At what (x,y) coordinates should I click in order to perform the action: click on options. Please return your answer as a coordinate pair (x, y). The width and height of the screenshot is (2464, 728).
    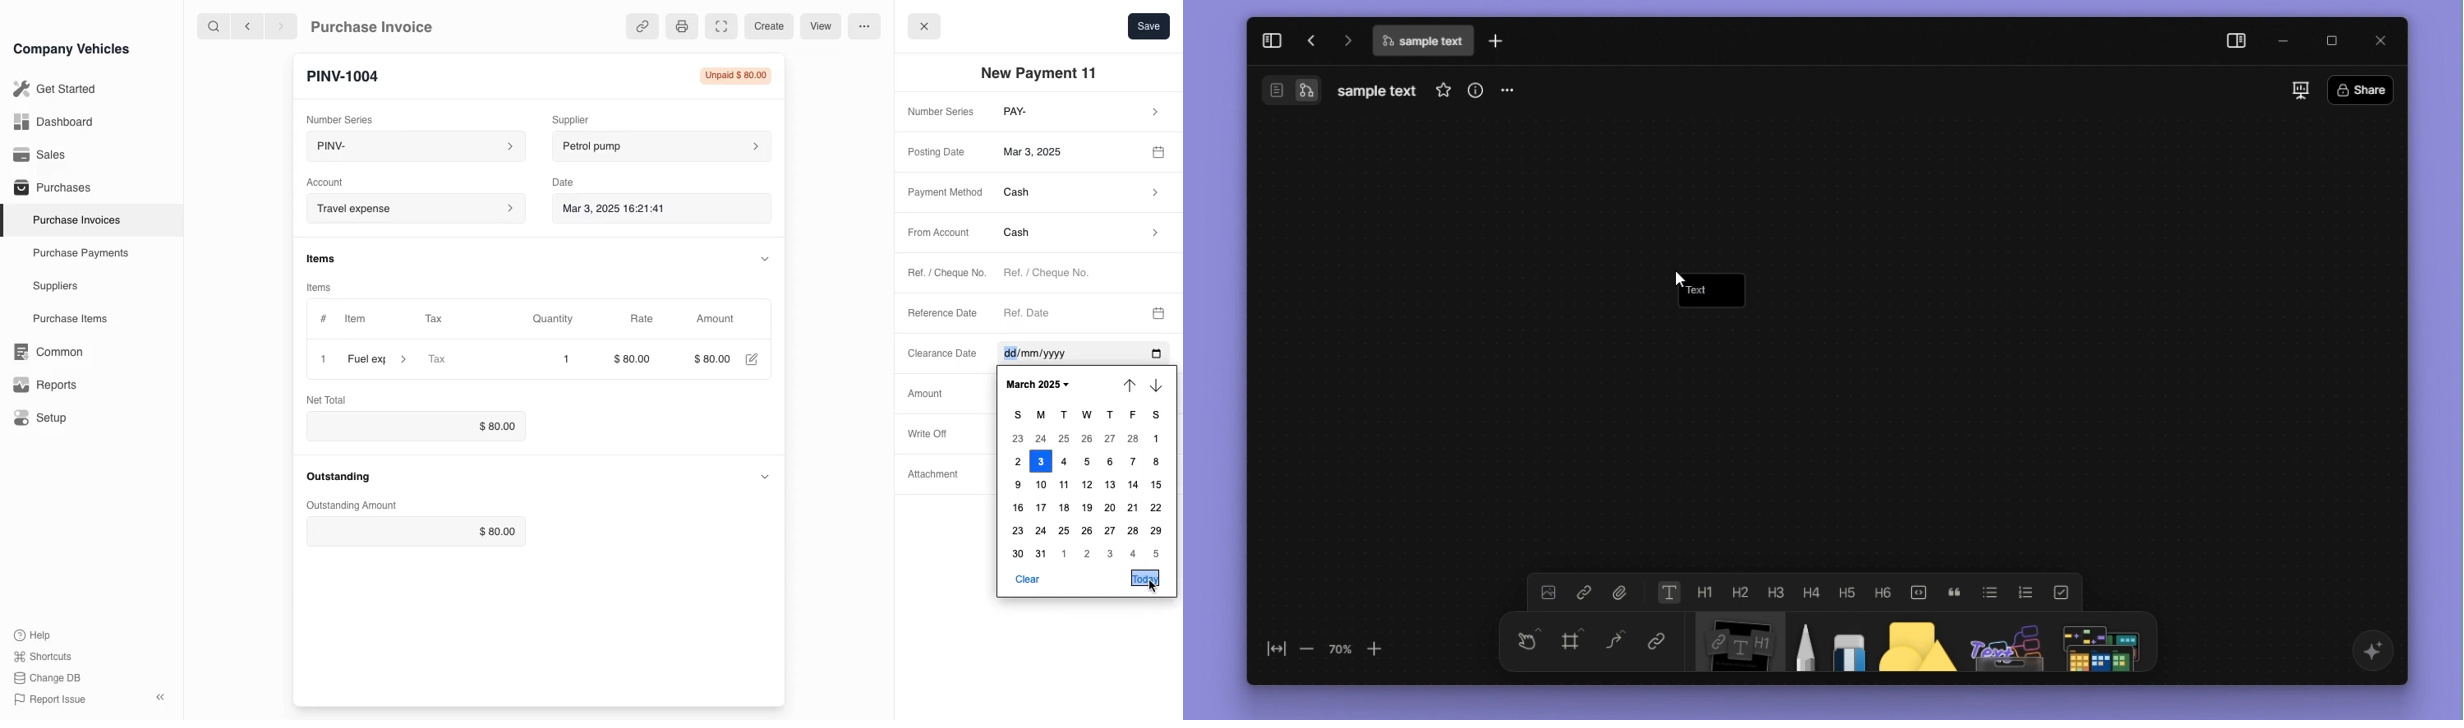
    Looking at the image, I should click on (864, 25).